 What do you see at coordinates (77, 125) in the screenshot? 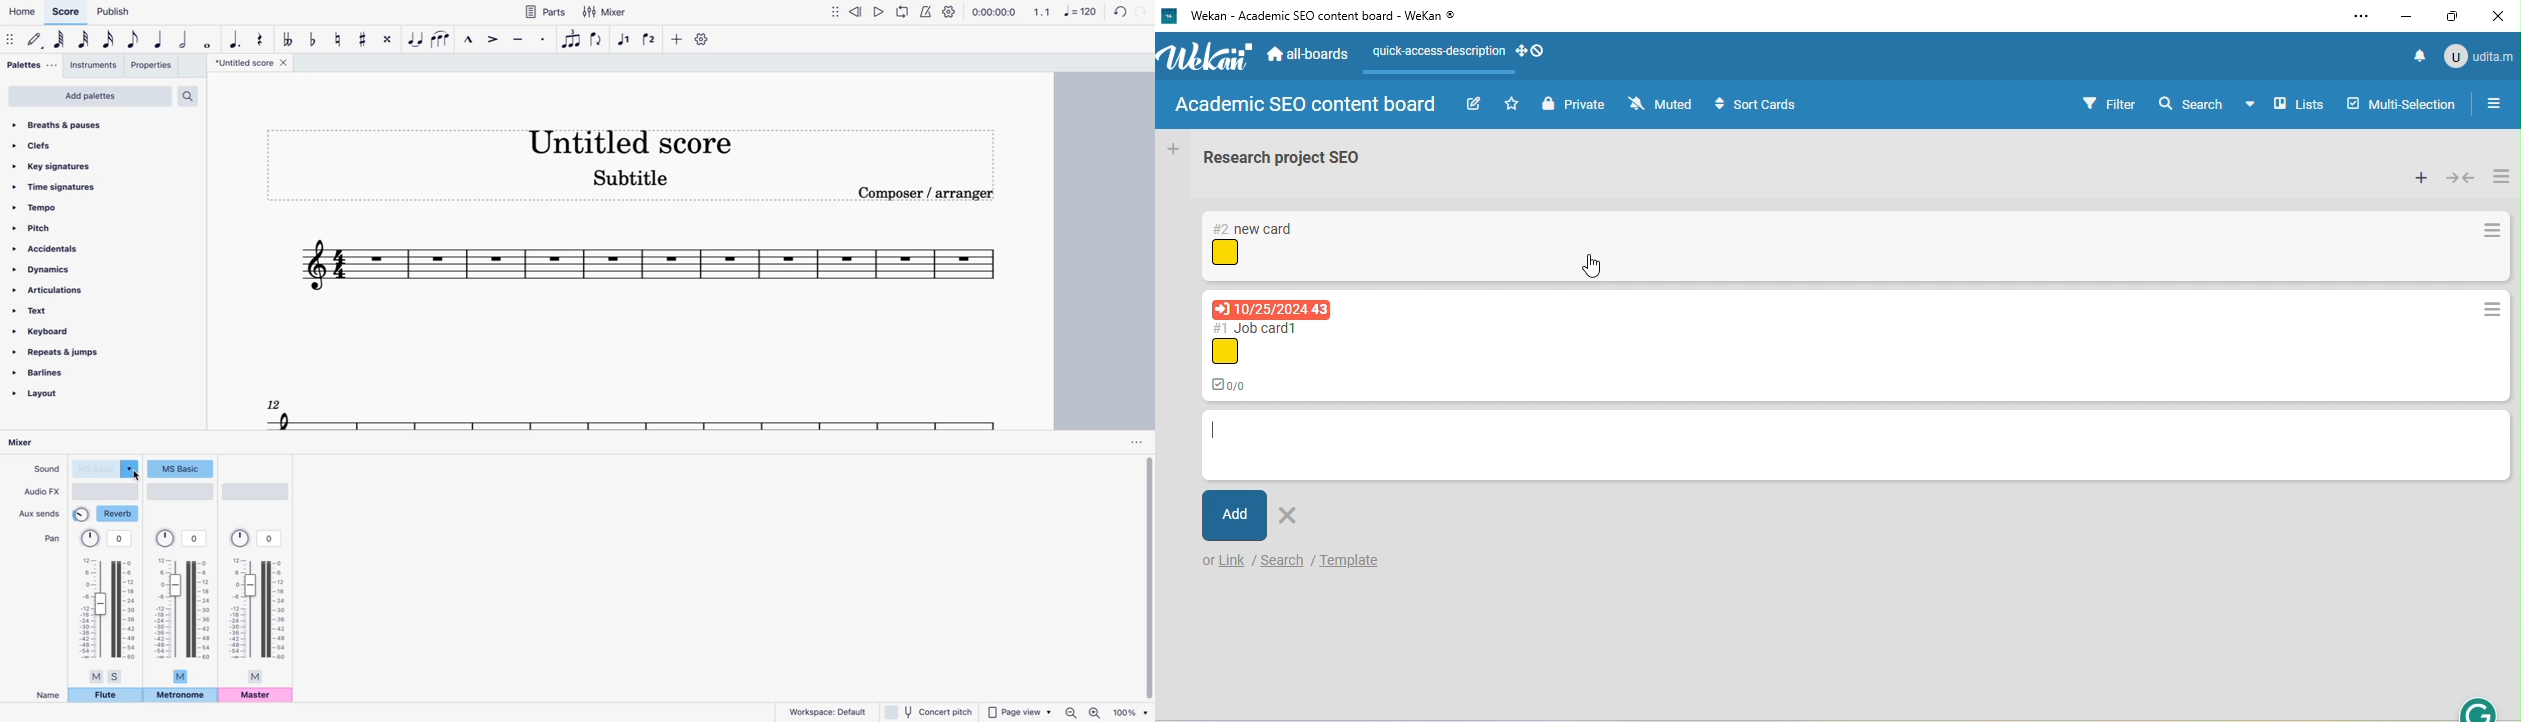
I see `breaths & pauses` at bounding box center [77, 125].